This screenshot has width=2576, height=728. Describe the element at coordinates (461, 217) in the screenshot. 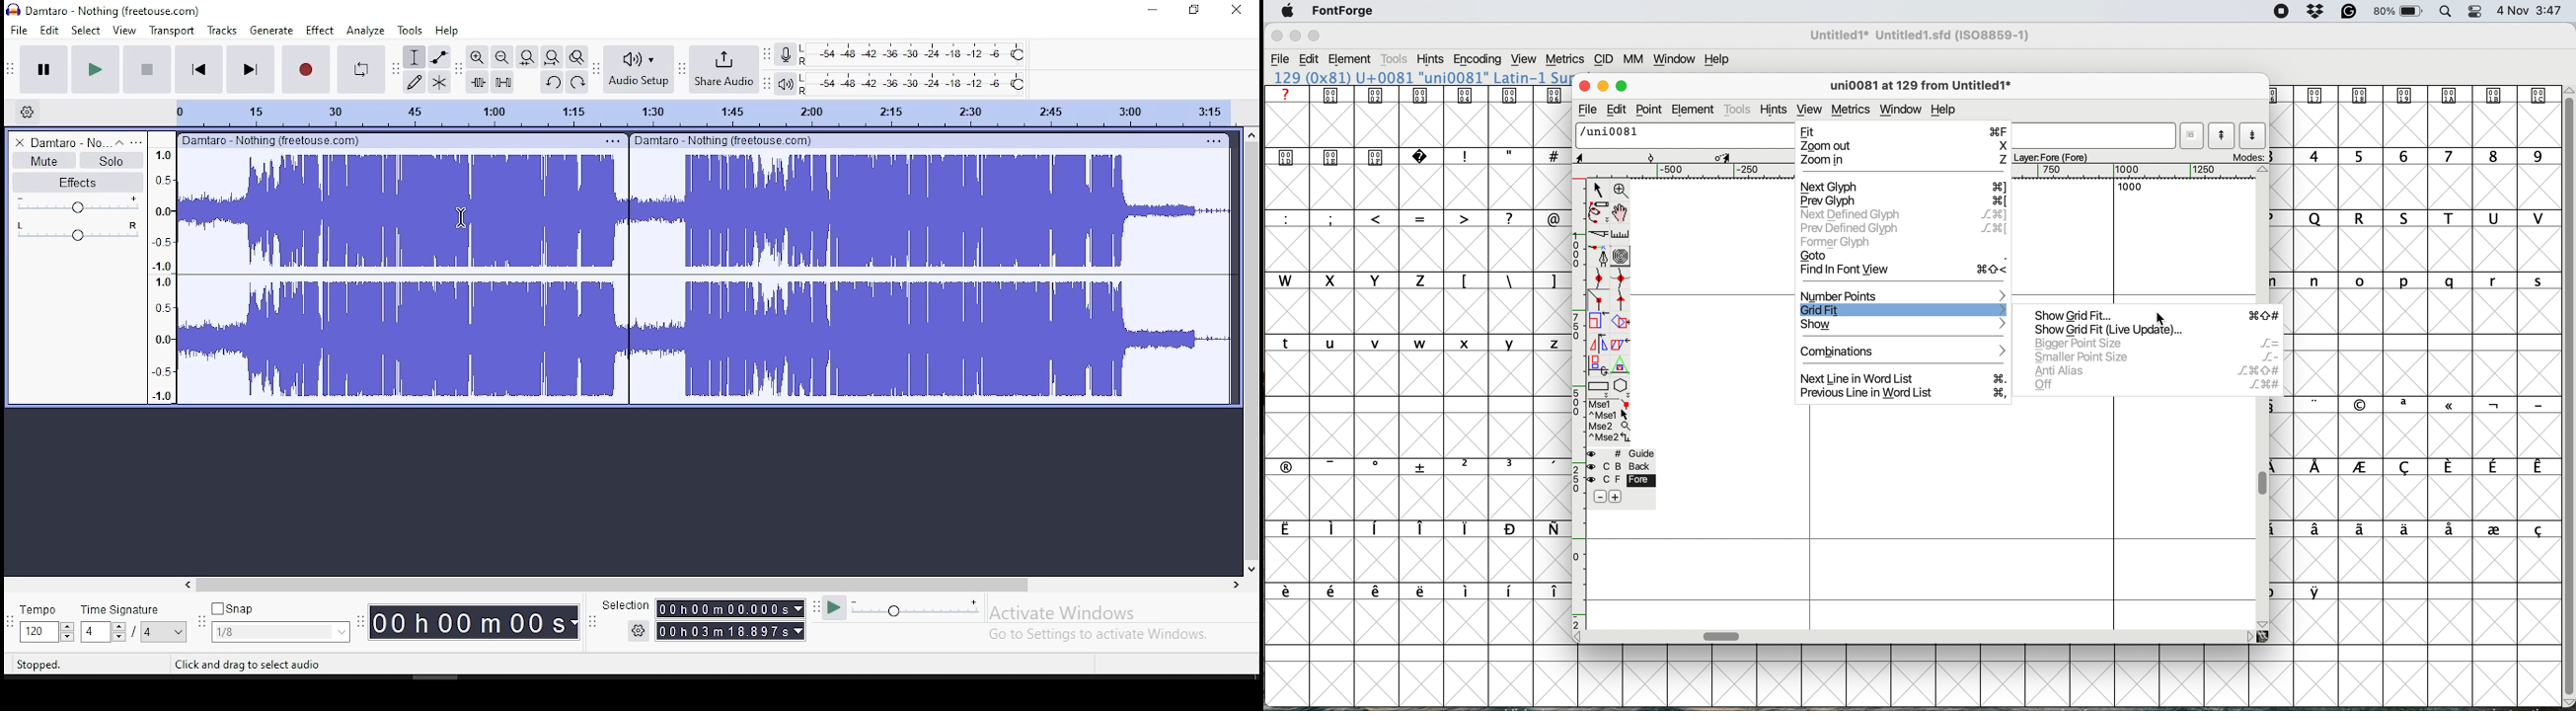

I see `cursor` at that location.